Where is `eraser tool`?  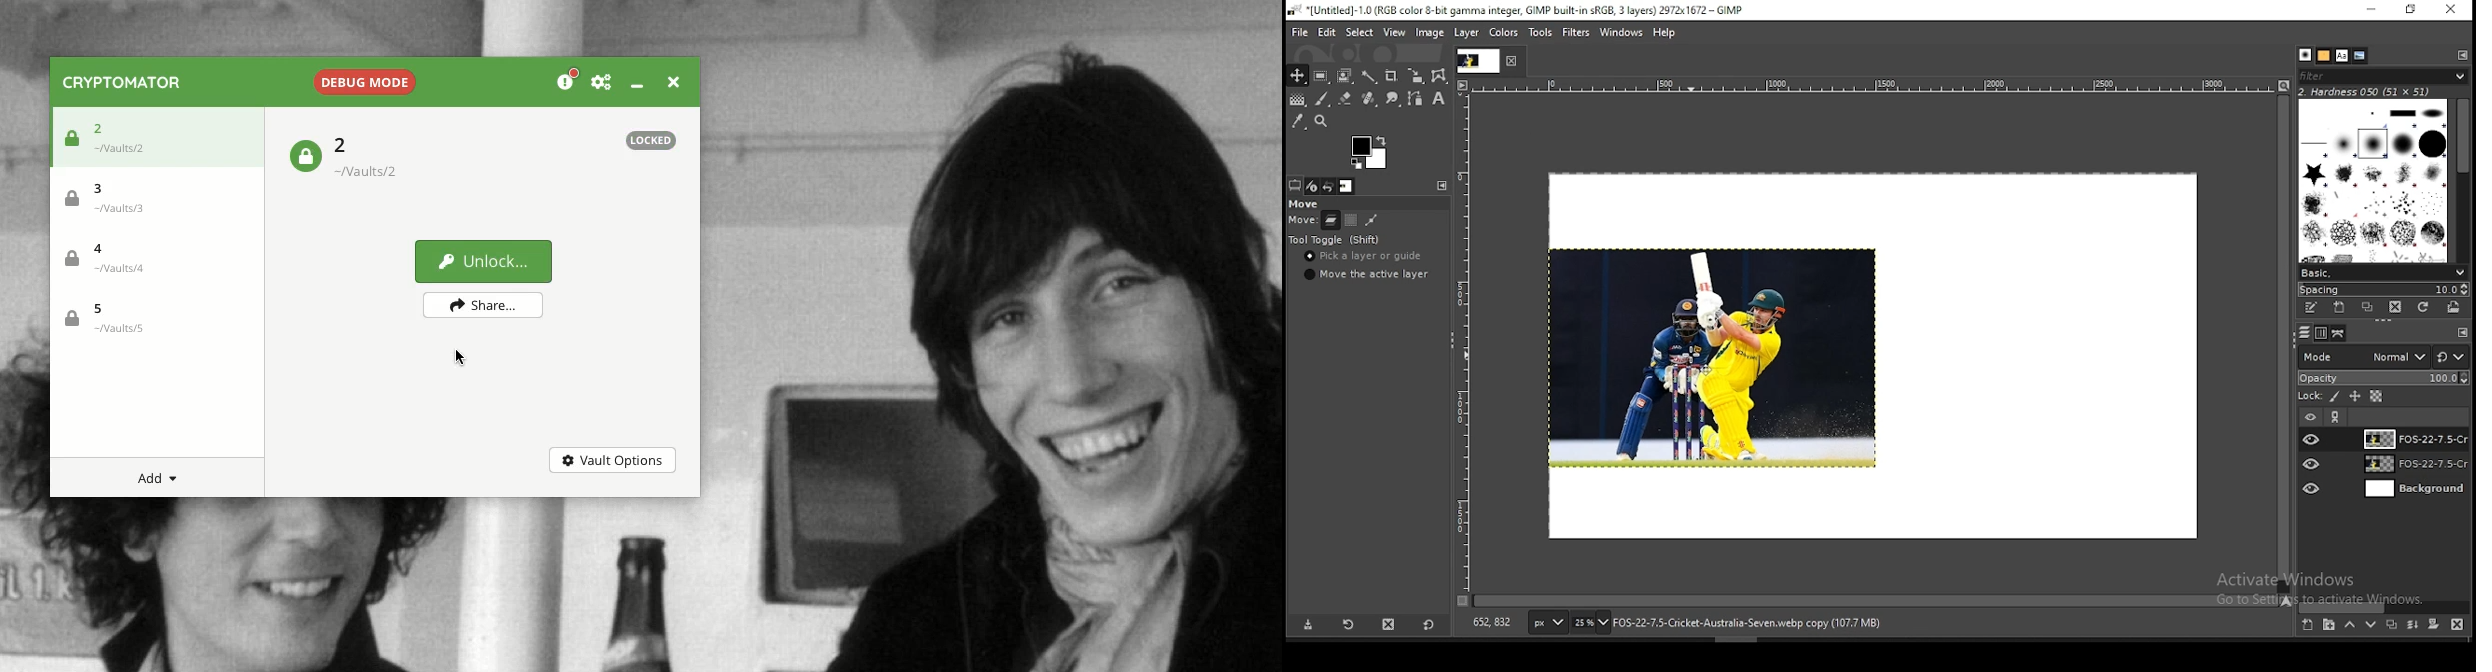
eraser tool is located at coordinates (1341, 99).